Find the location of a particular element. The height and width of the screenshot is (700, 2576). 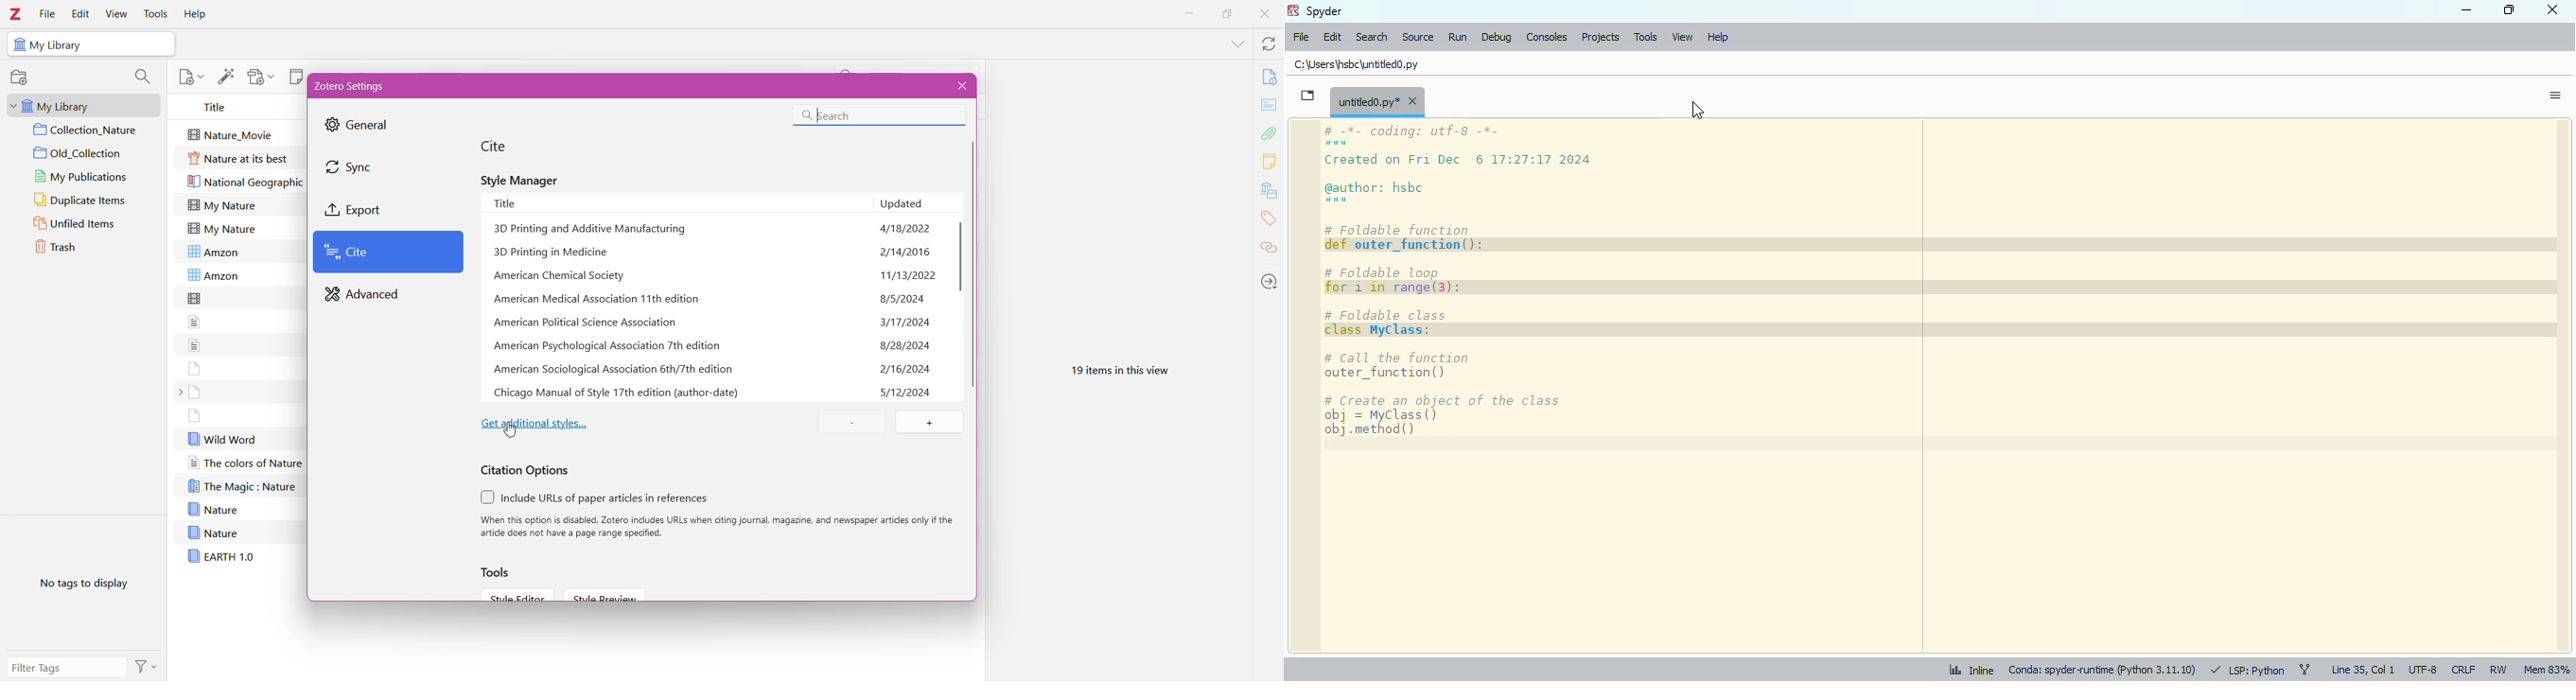

8/28/2024 is located at coordinates (906, 345).